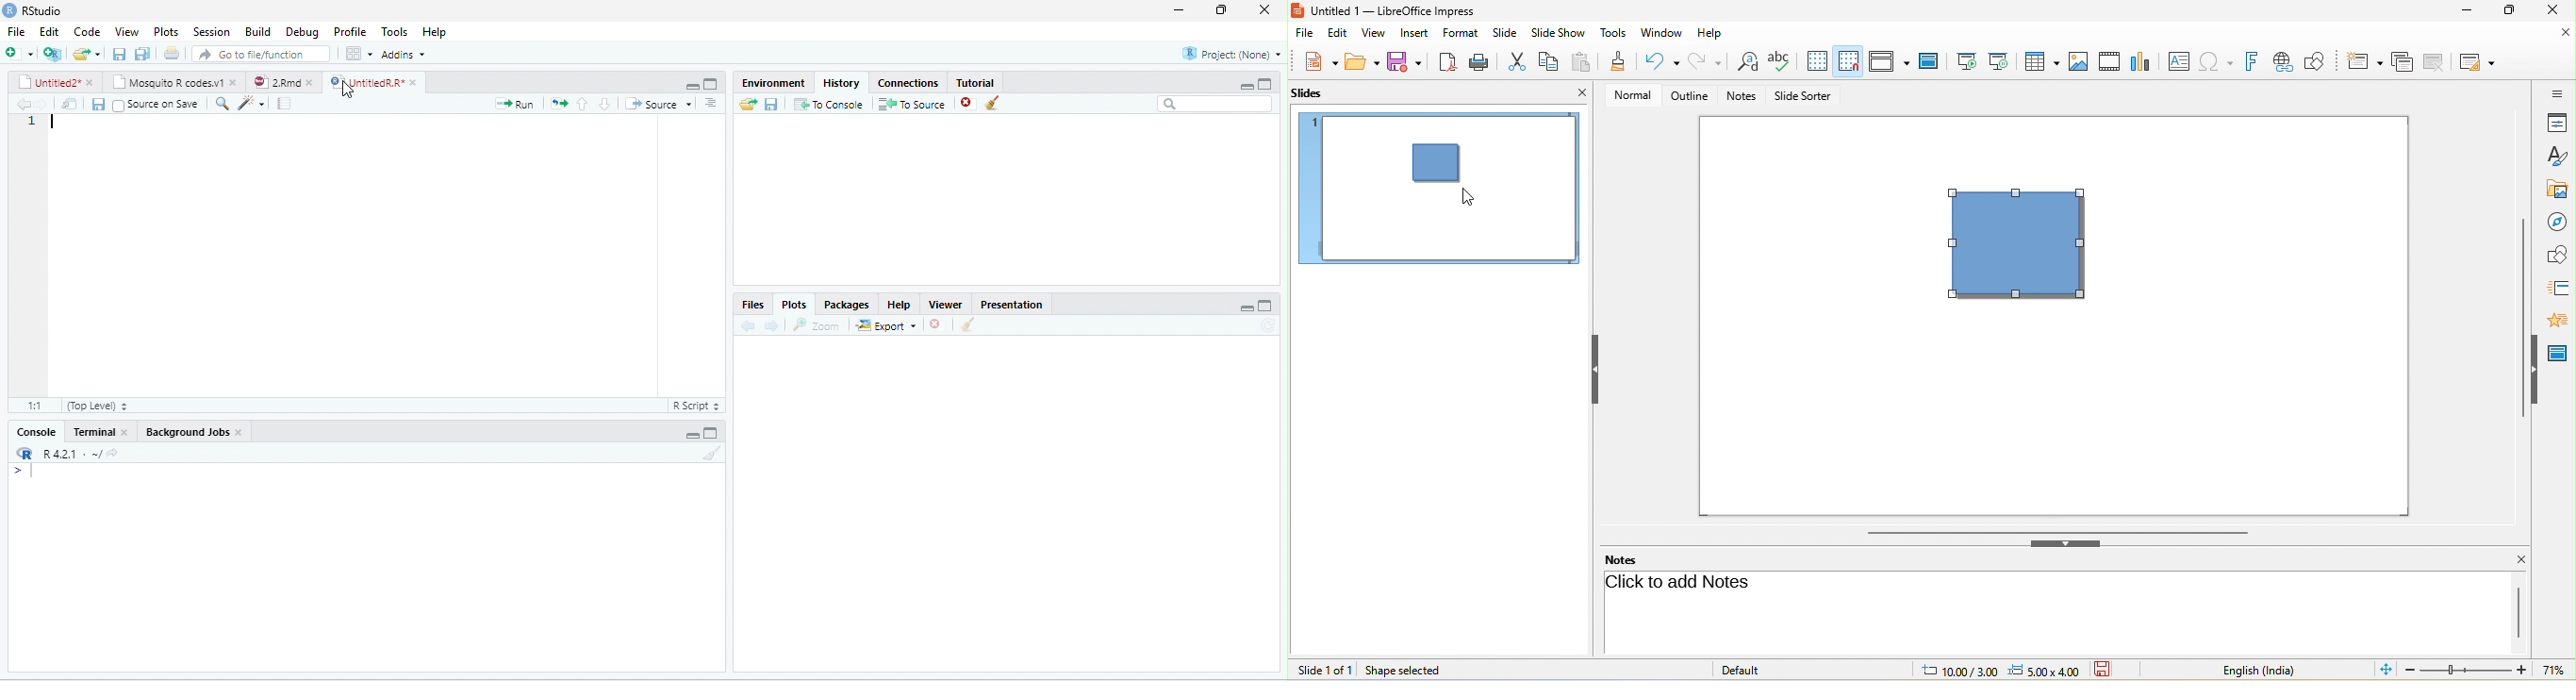 Image resolution: width=2576 pixels, height=700 pixels. Describe the element at coordinates (166, 31) in the screenshot. I see `plots` at that location.